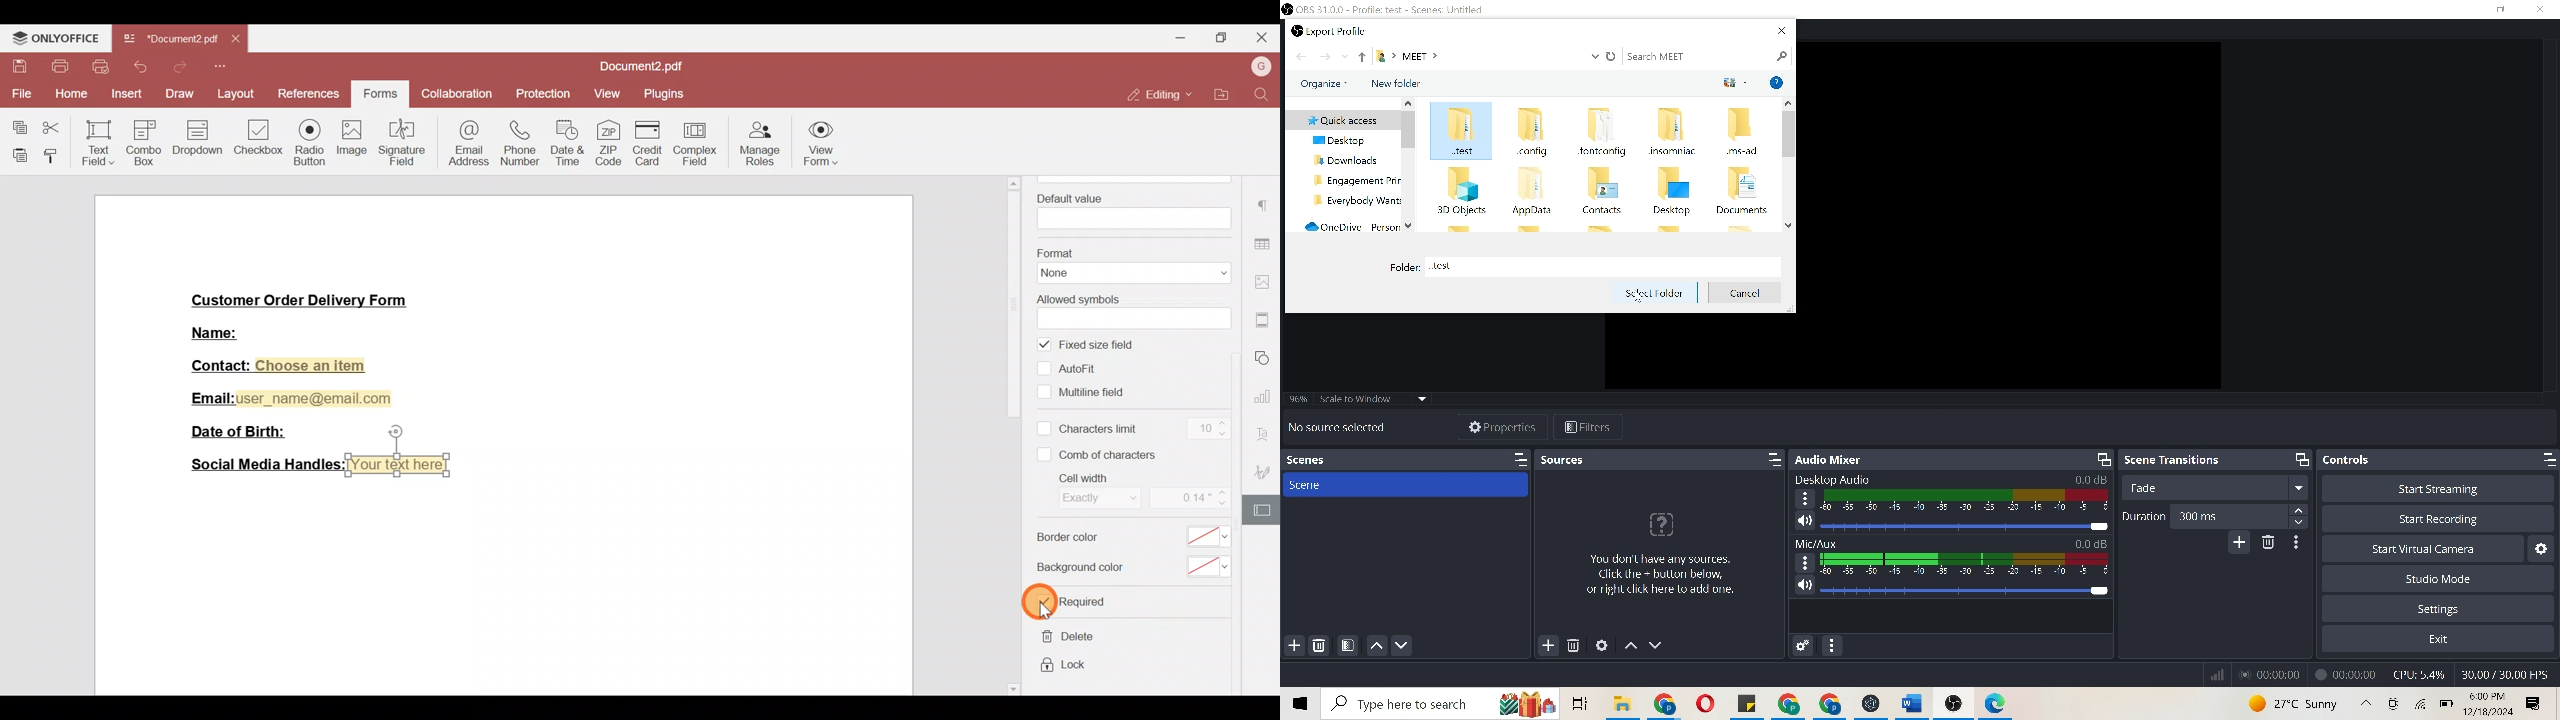  Describe the element at coordinates (221, 67) in the screenshot. I see `Customize quick access toolbar` at that location.